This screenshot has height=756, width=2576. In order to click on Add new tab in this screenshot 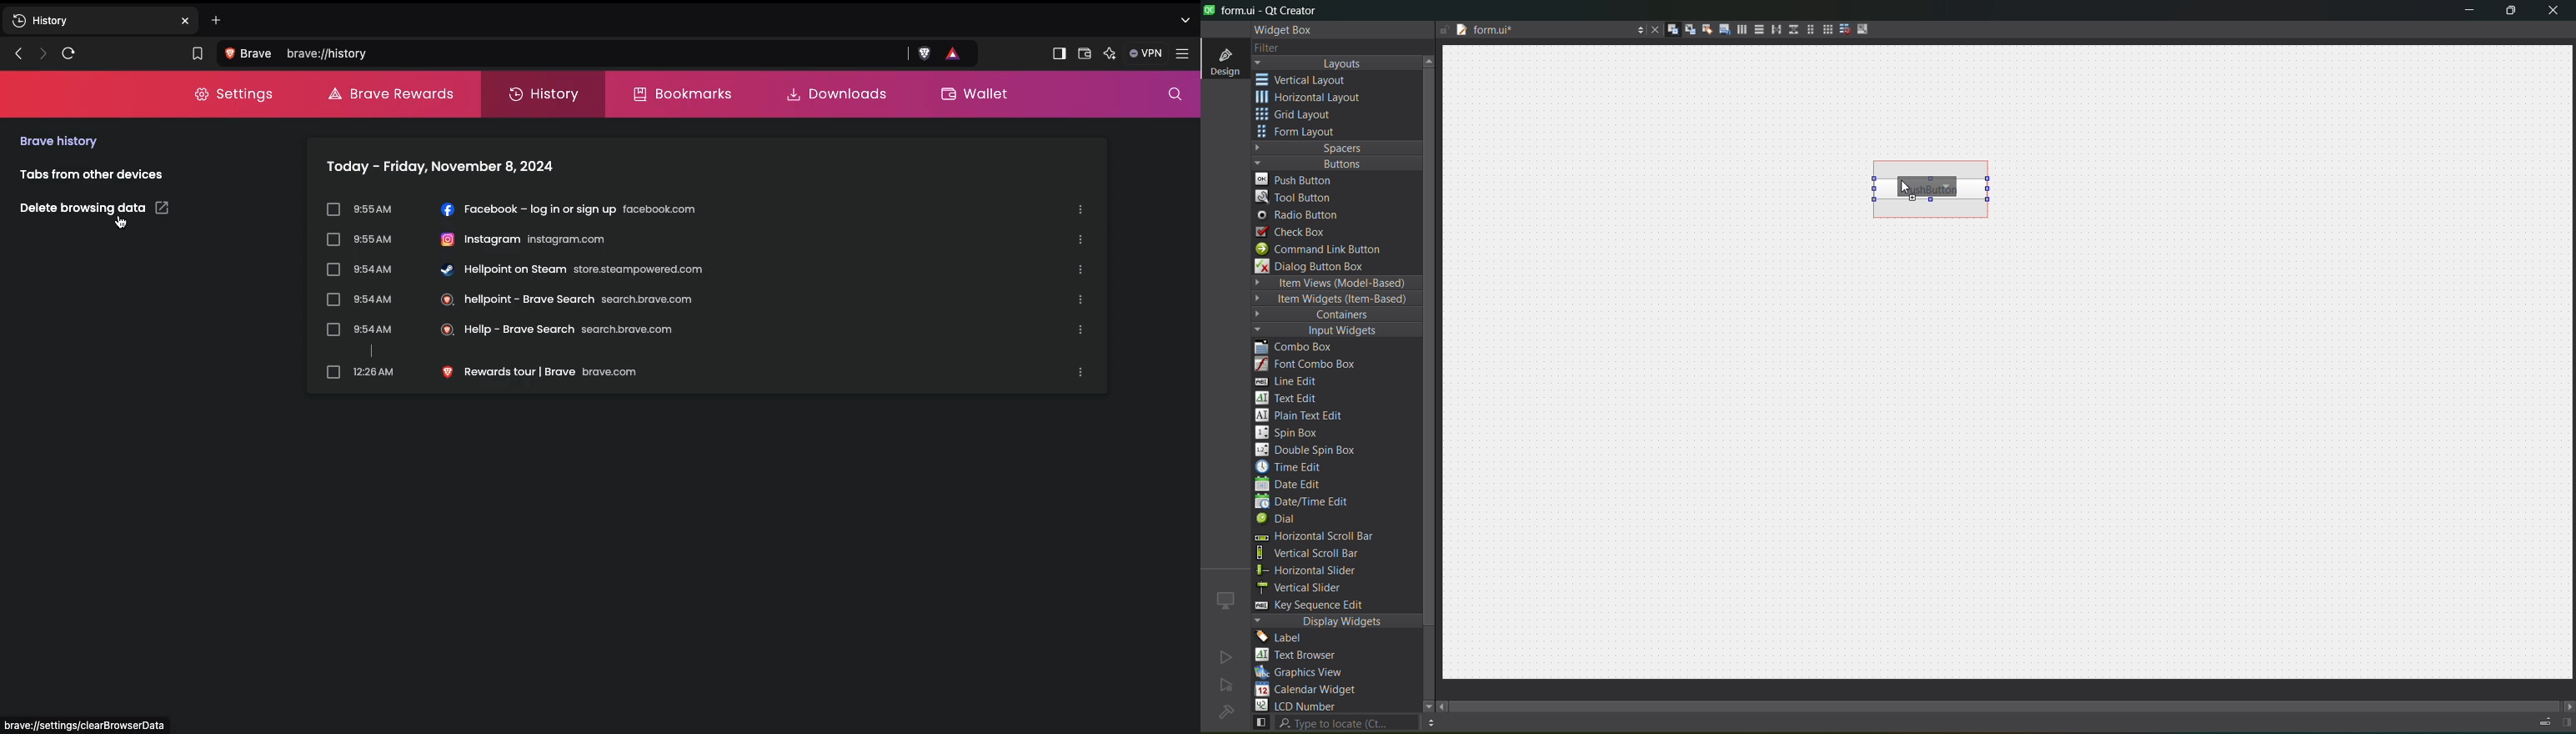, I will do `click(219, 18)`.